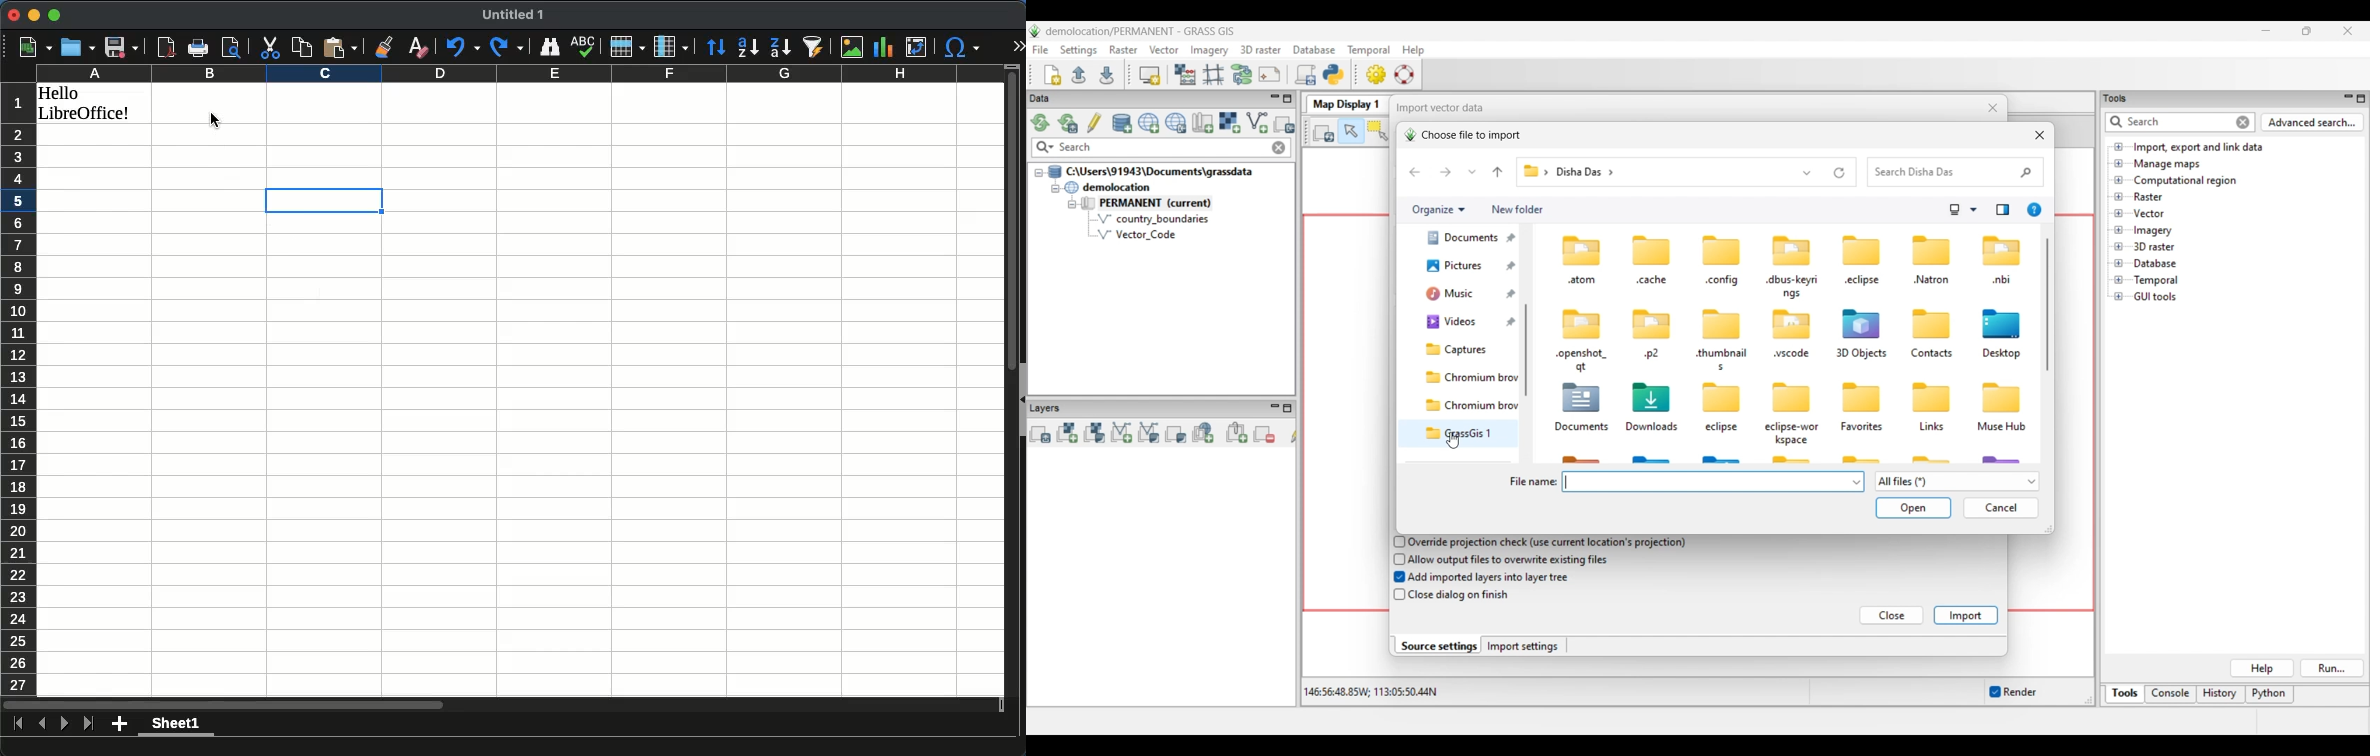 Image resolution: width=2380 pixels, height=756 pixels. What do you see at coordinates (301, 46) in the screenshot?
I see `copy` at bounding box center [301, 46].